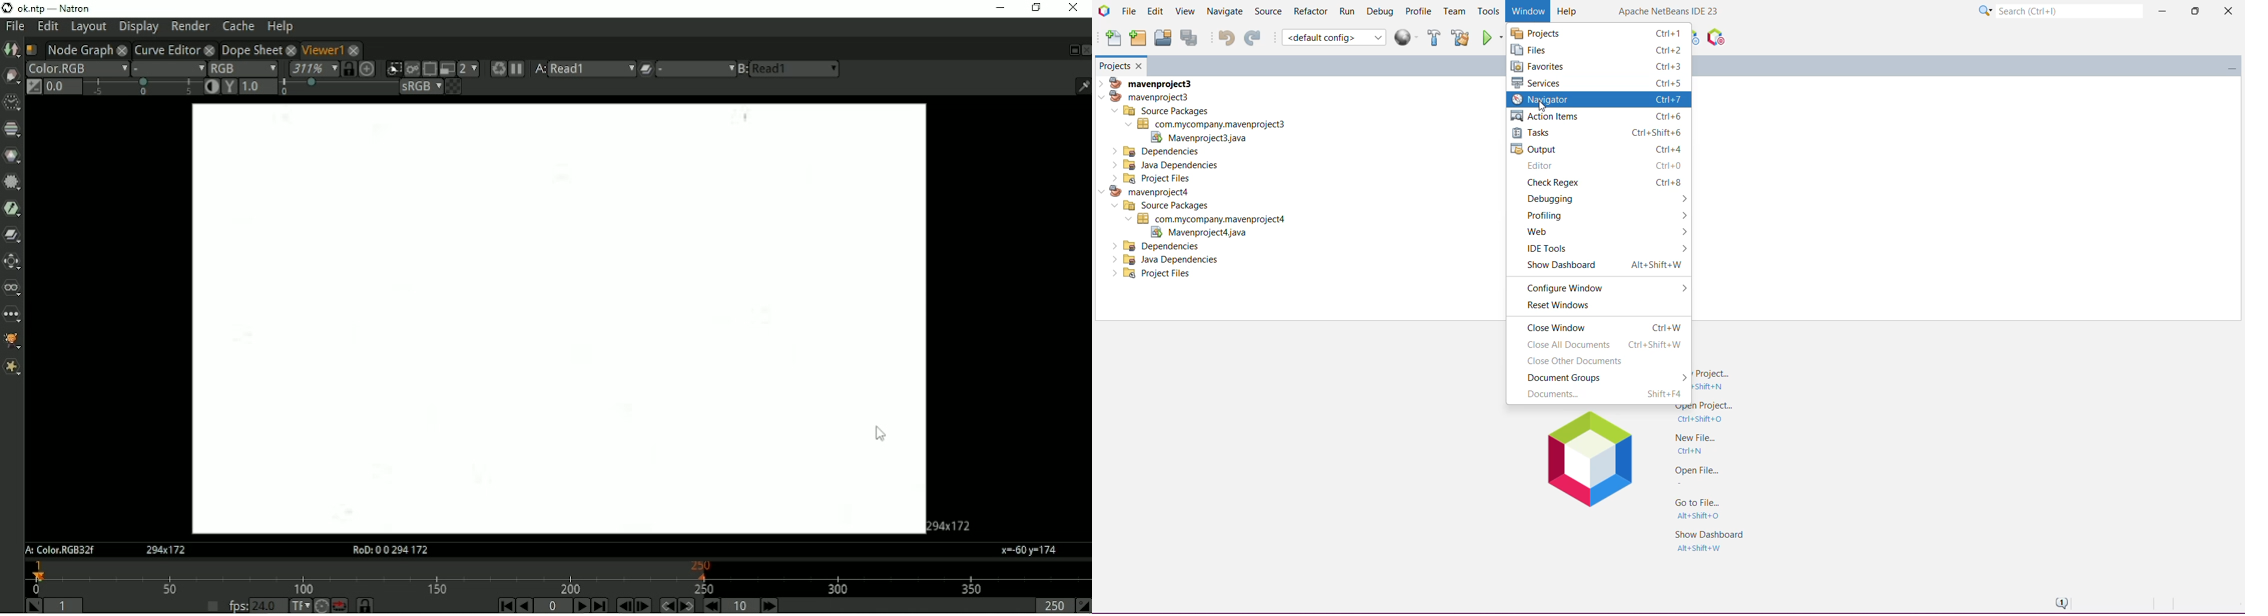 This screenshot has height=616, width=2268. What do you see at coordinates (1600, 116) in the screenshot?
I see `Action items` at bounding box center [1600, 116].